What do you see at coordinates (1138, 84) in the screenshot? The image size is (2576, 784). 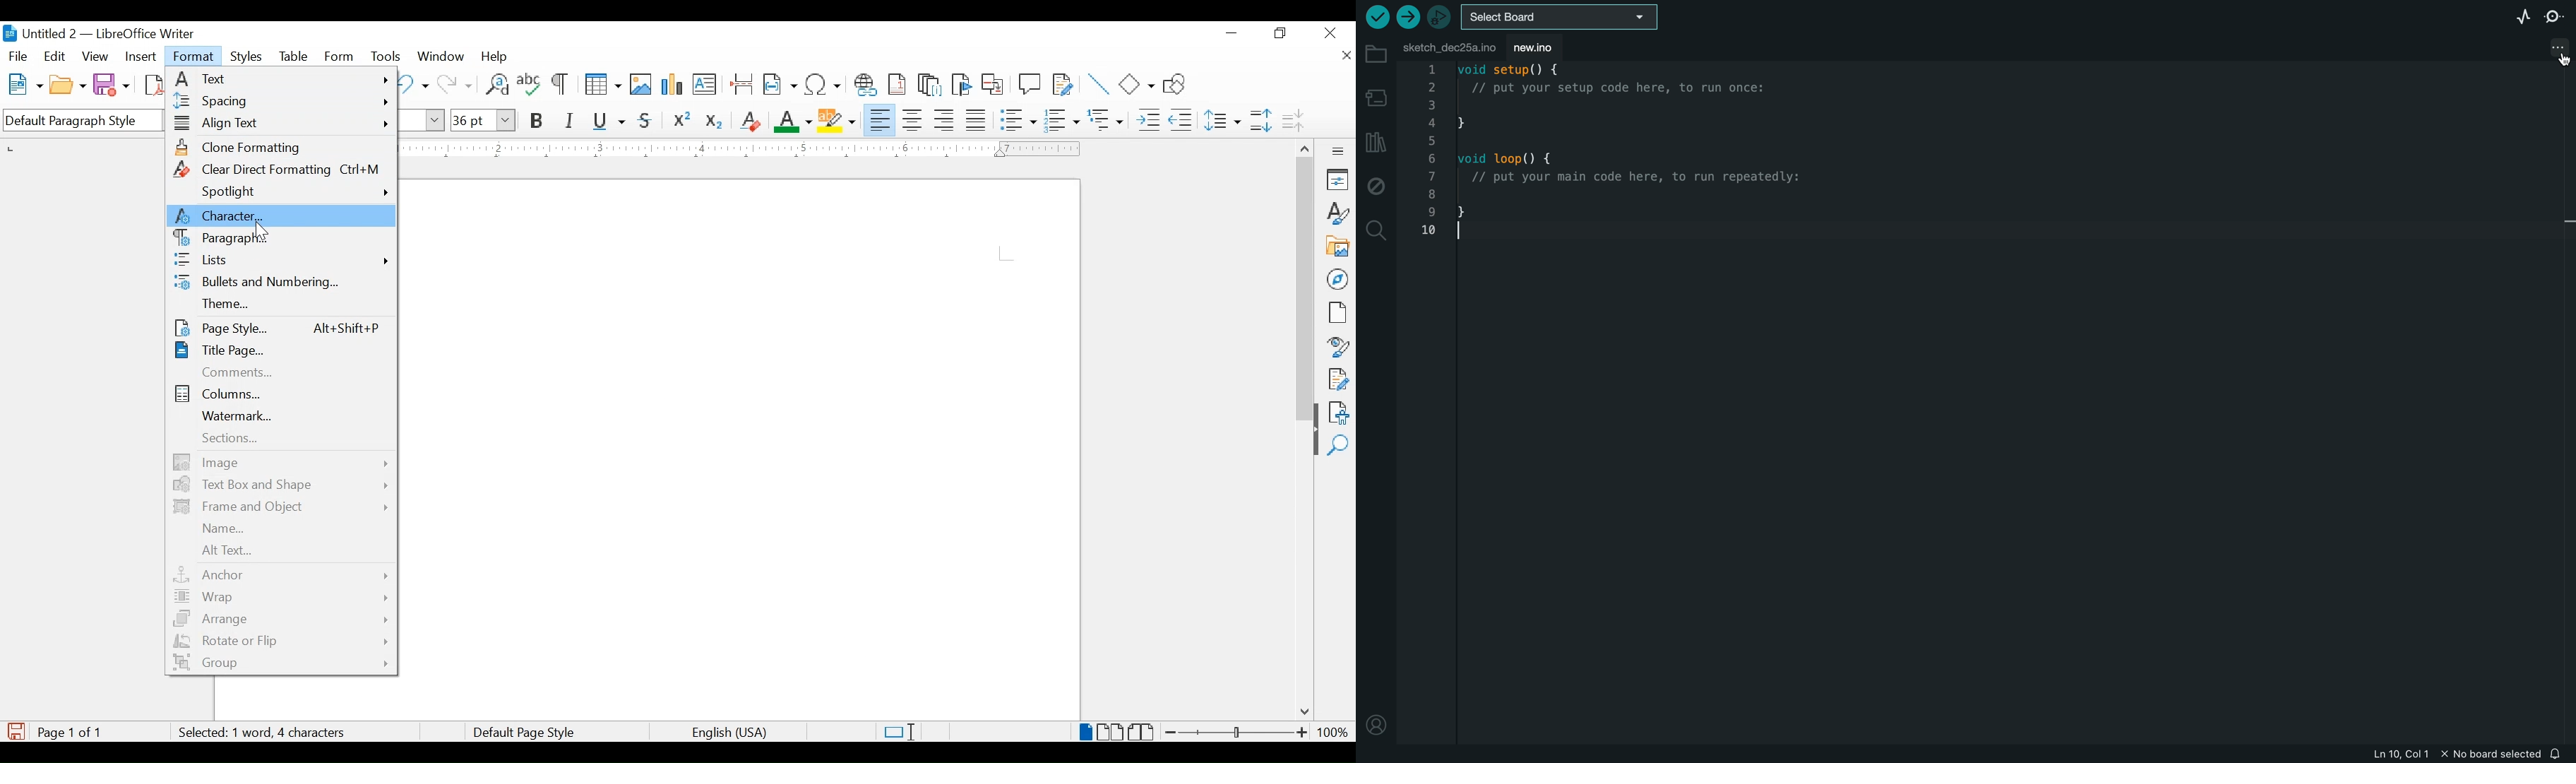 I see `basic shapes` at bounding box center [1138, 84].